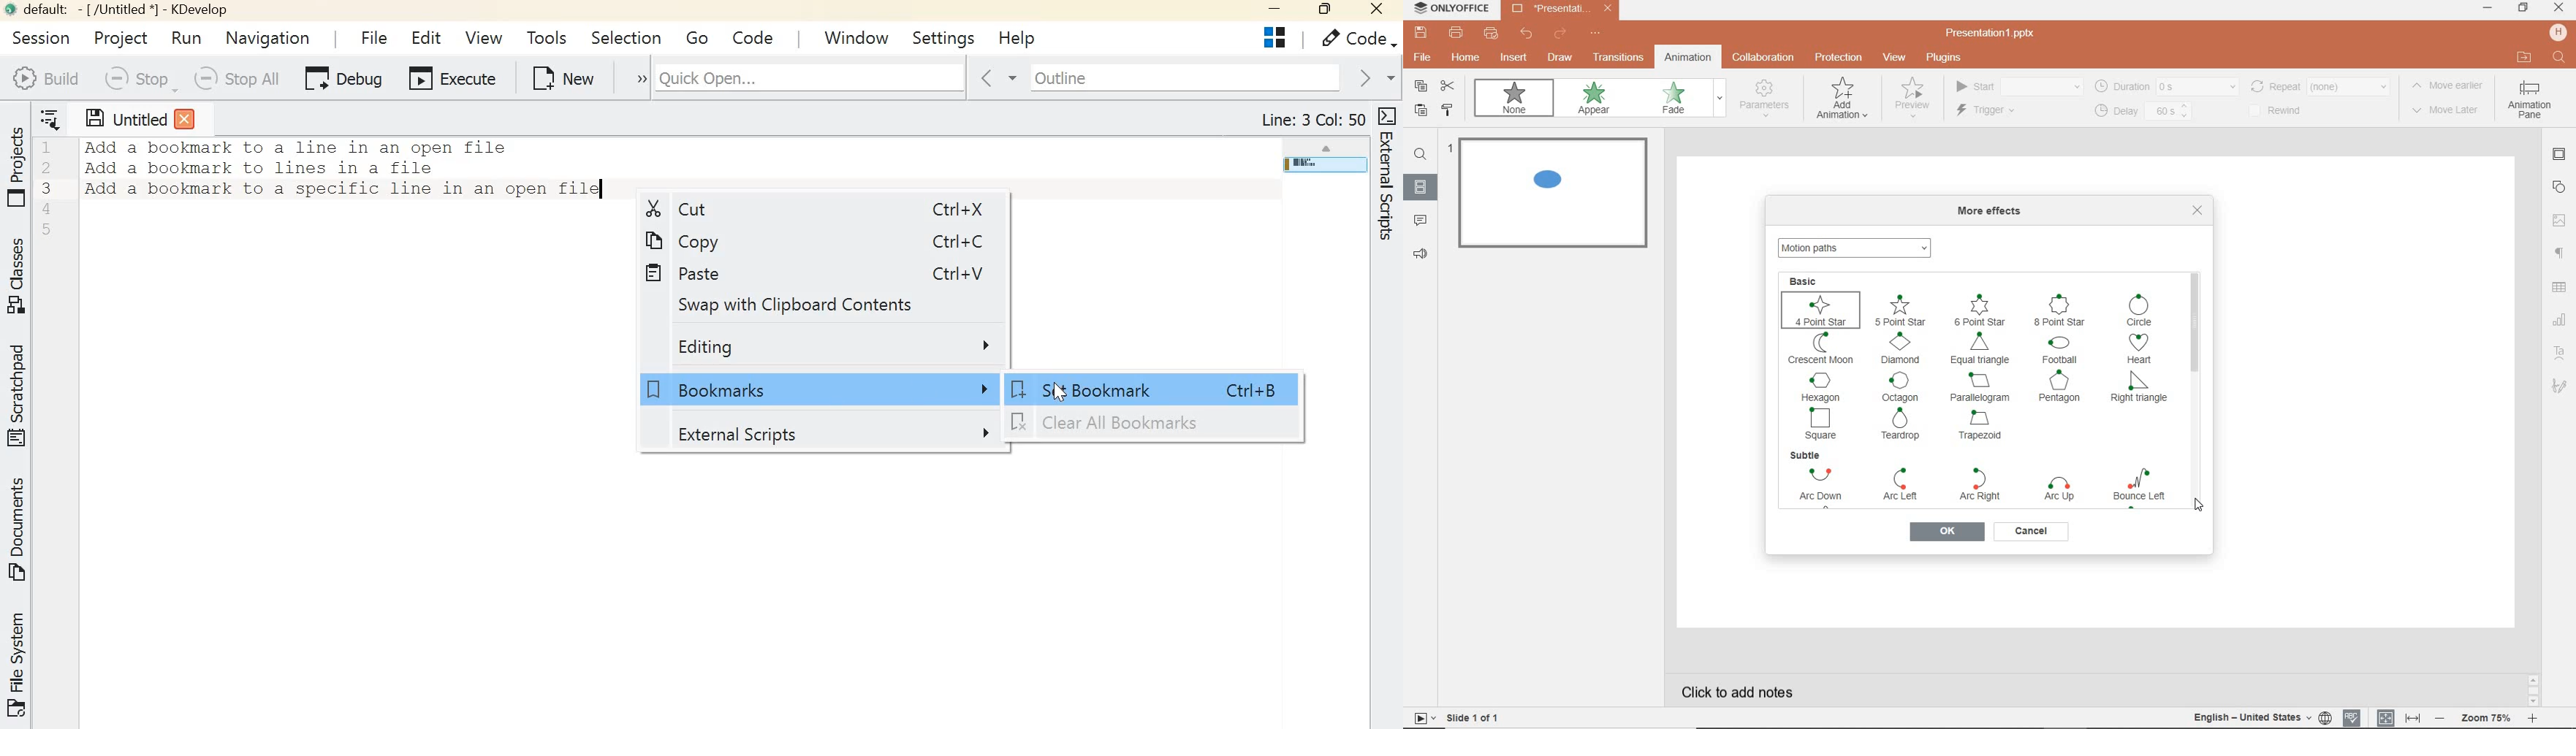 The image size is (2576, 756). What do you see at coordinates (2557, 32) in the screenshot?
I see `profile` at bounding box center [2557, 32].